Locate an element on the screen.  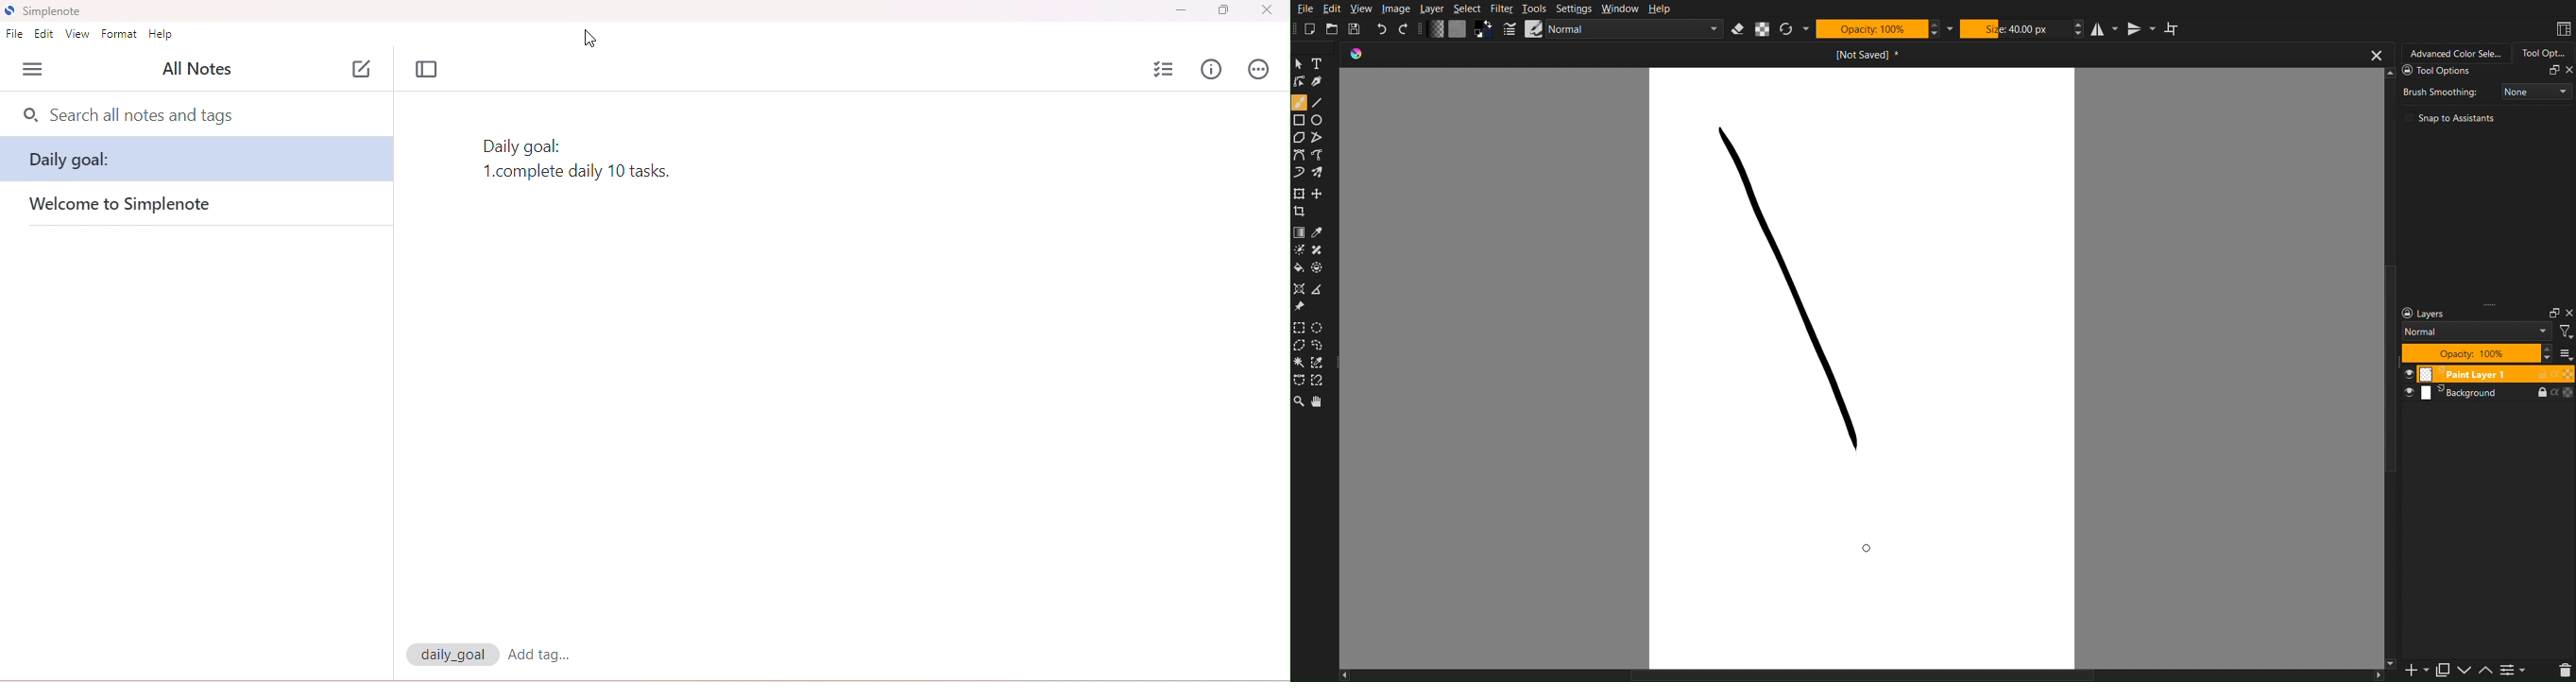
Open is located at coordinates (1333, 28).